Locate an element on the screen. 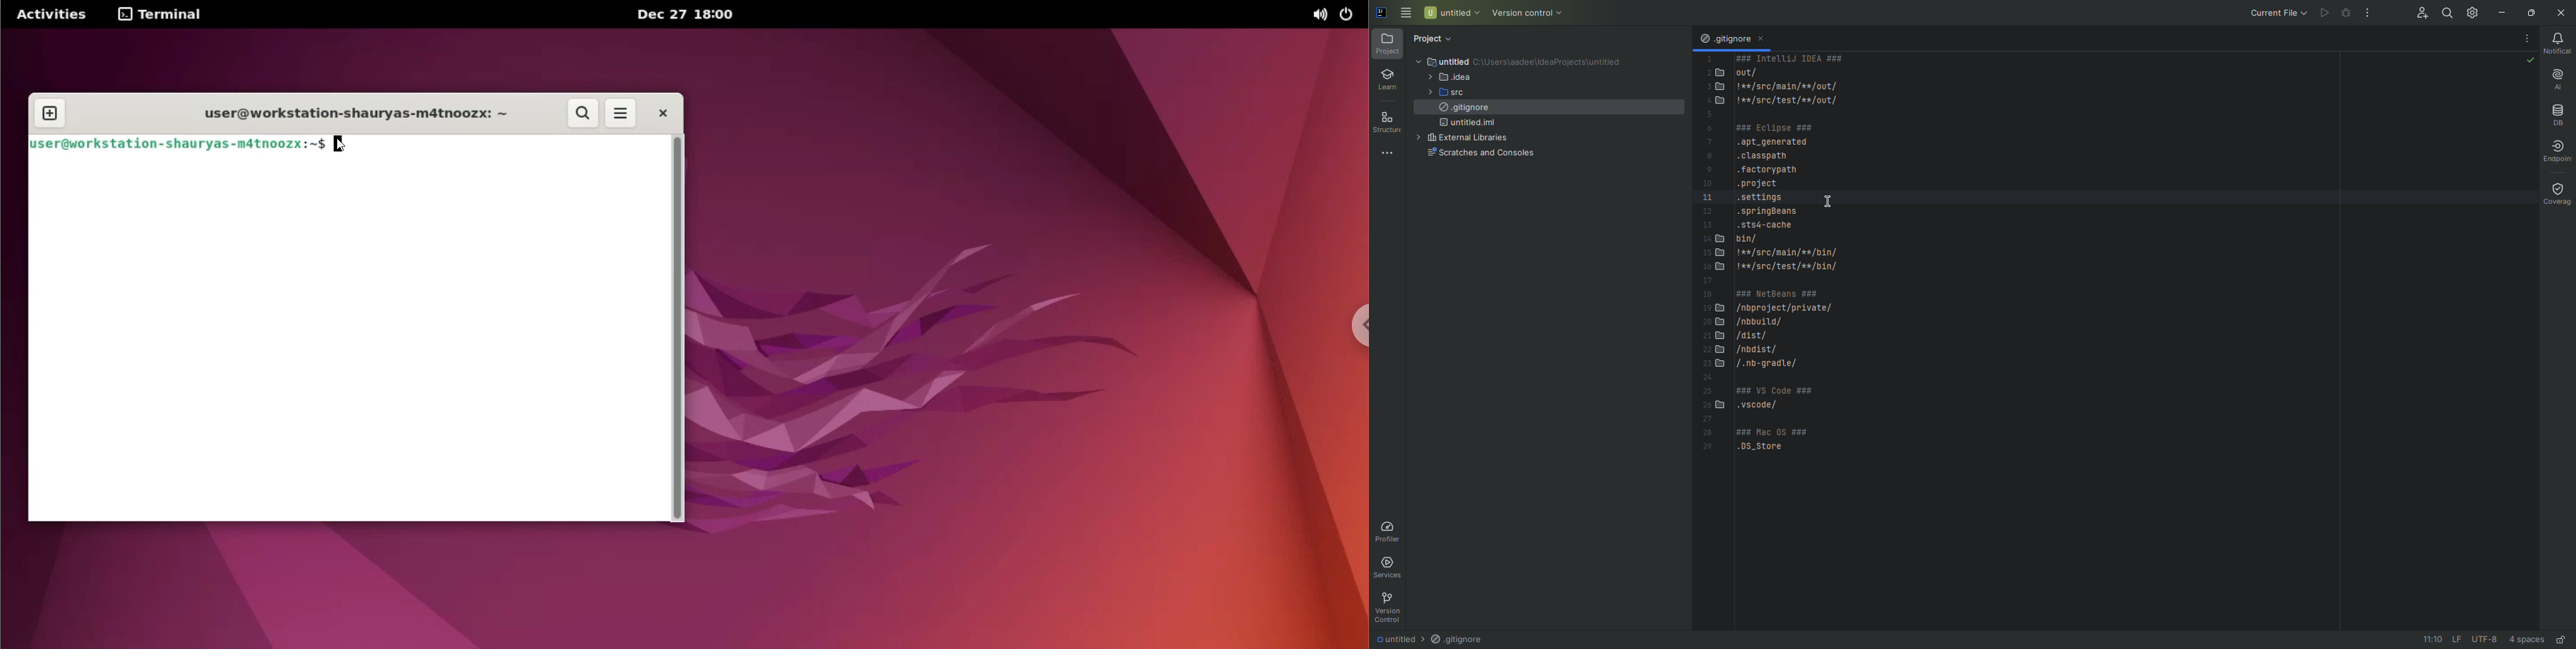 The height and width of the screenshot is (672, 2576). src is located at coordinates (1455, 94).